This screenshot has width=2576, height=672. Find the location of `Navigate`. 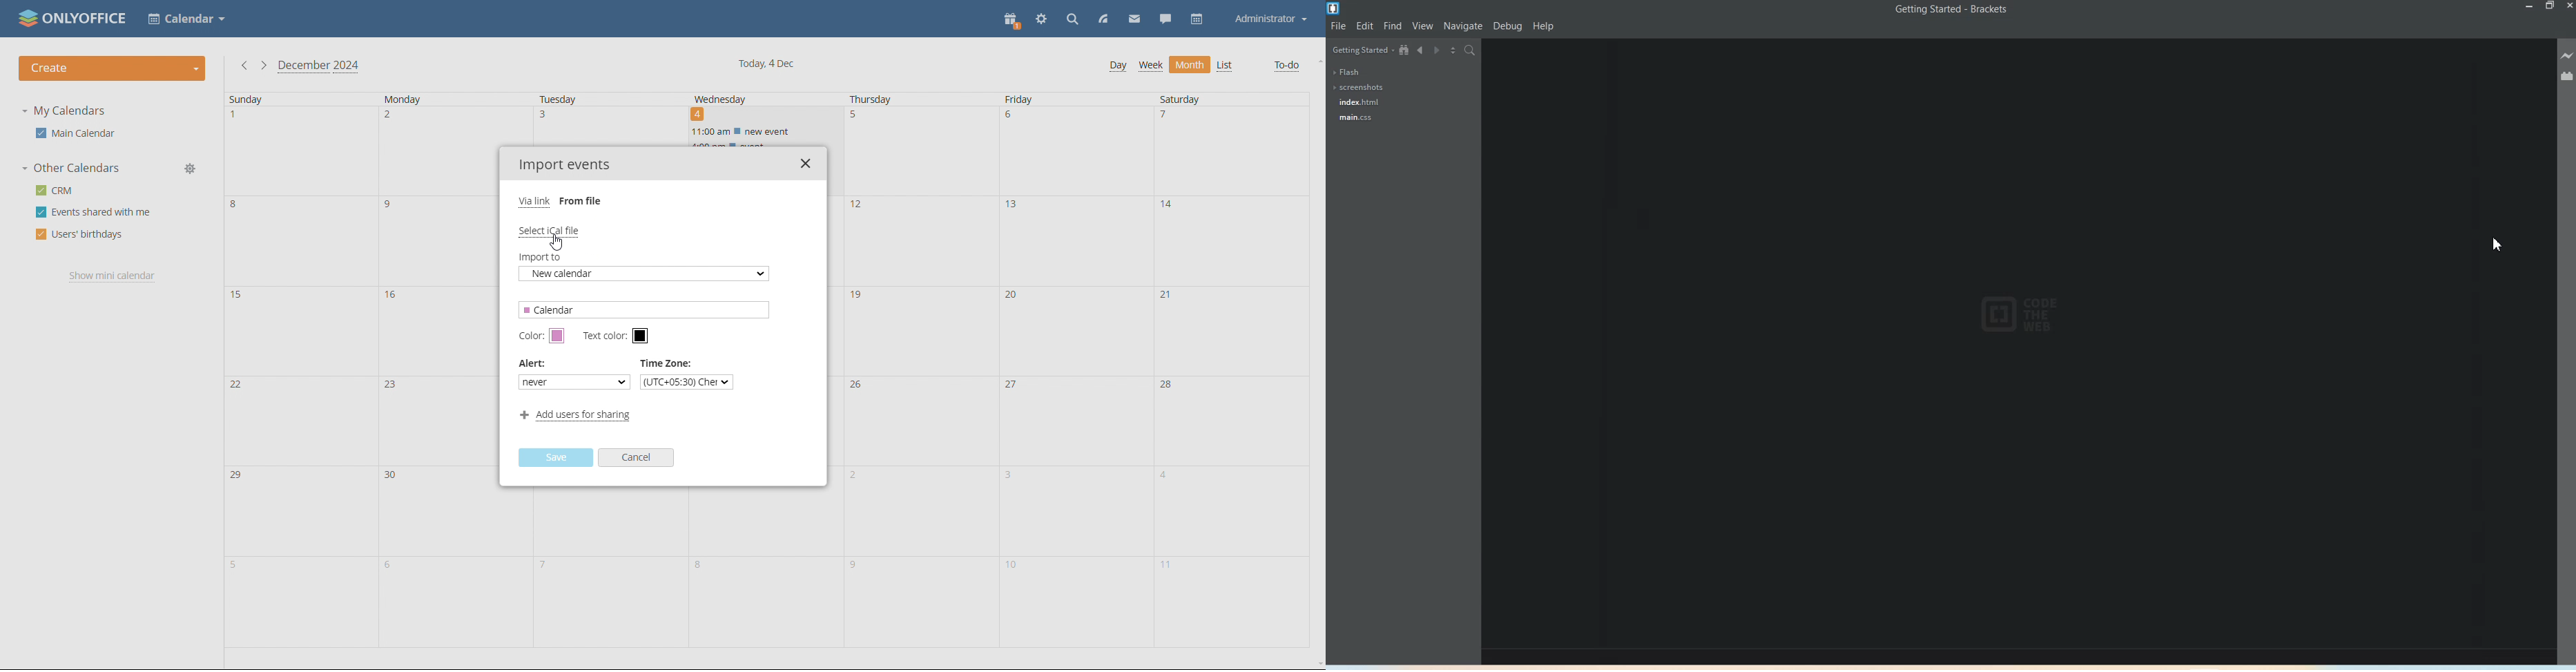

Navigate is located at coordinates (1463, 26).